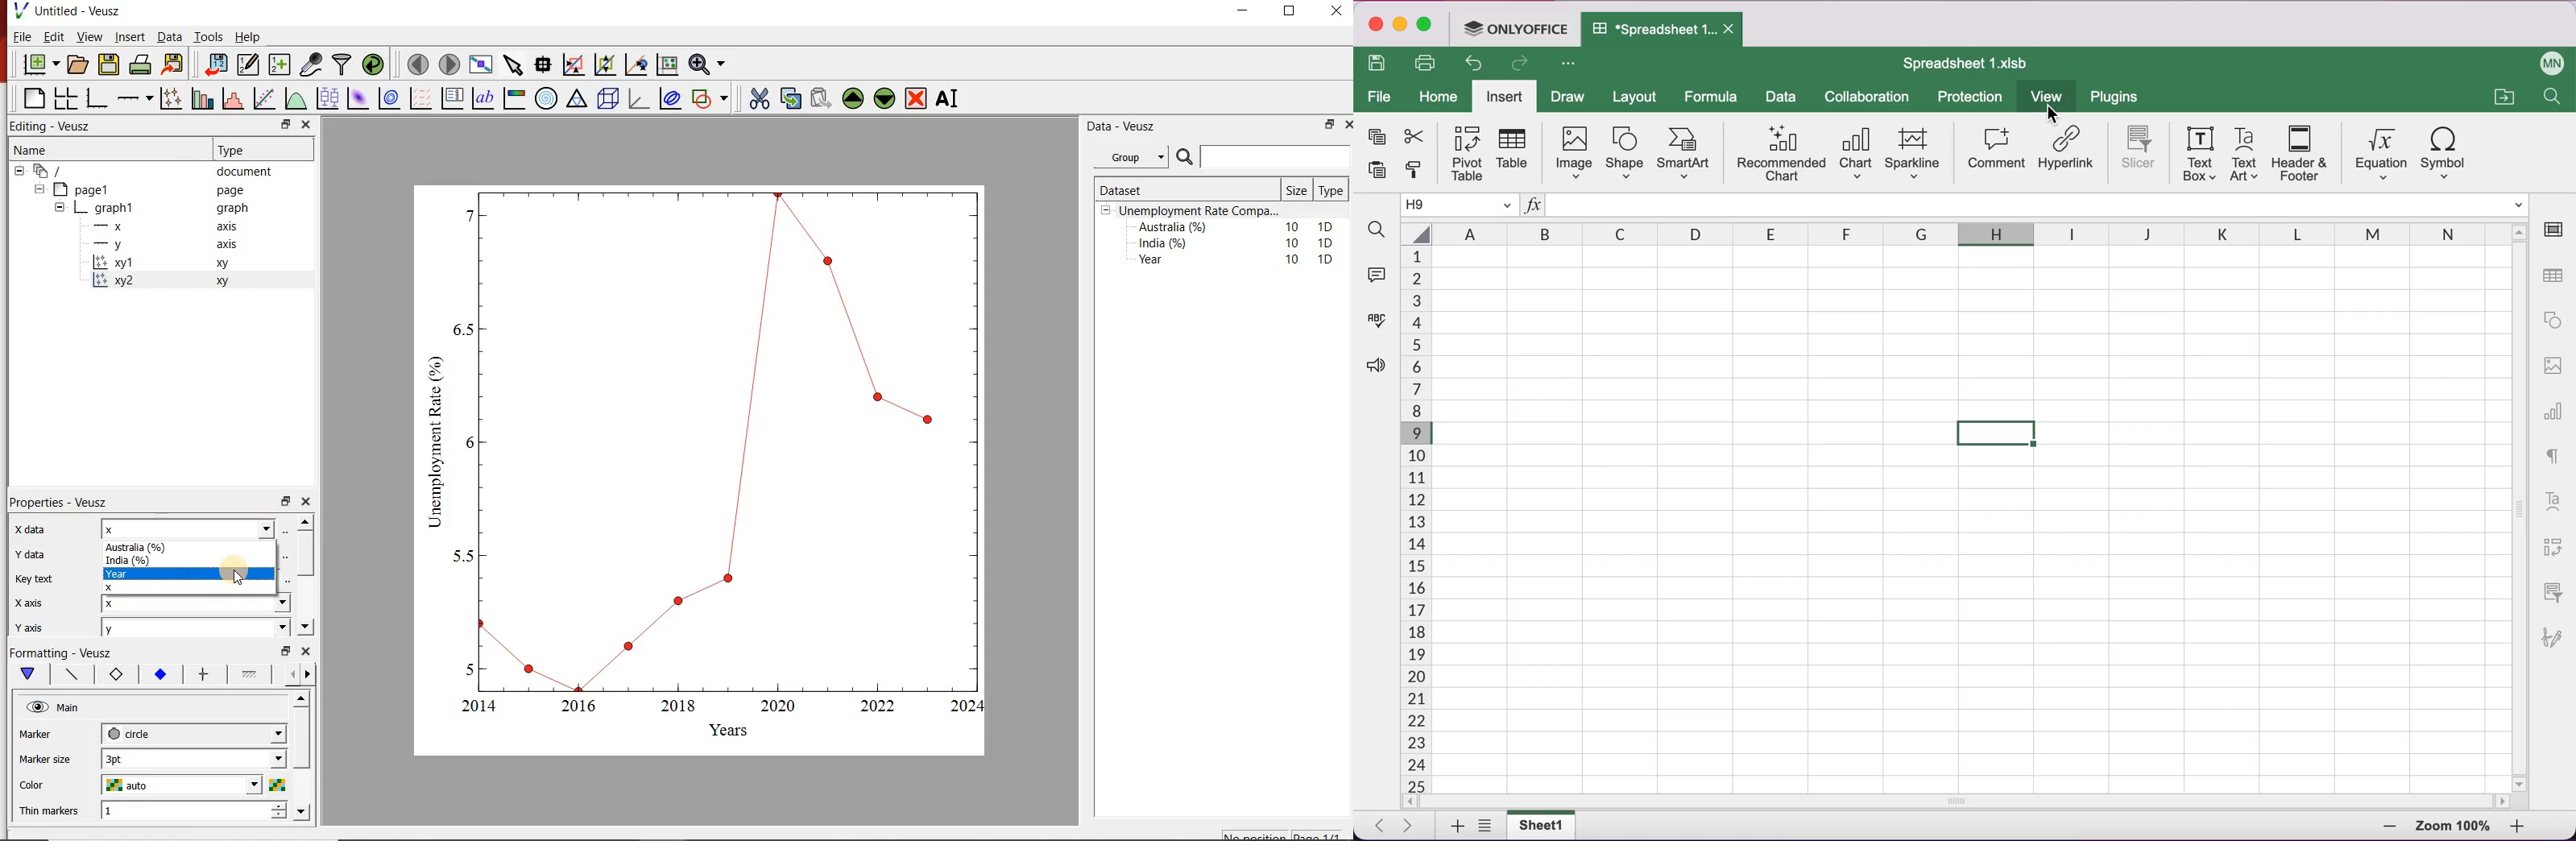 This screenshot has width=2576, height=868. Describe the element at coordinates (2529, 828) in the screenshot. I see `zoom out` at that location.